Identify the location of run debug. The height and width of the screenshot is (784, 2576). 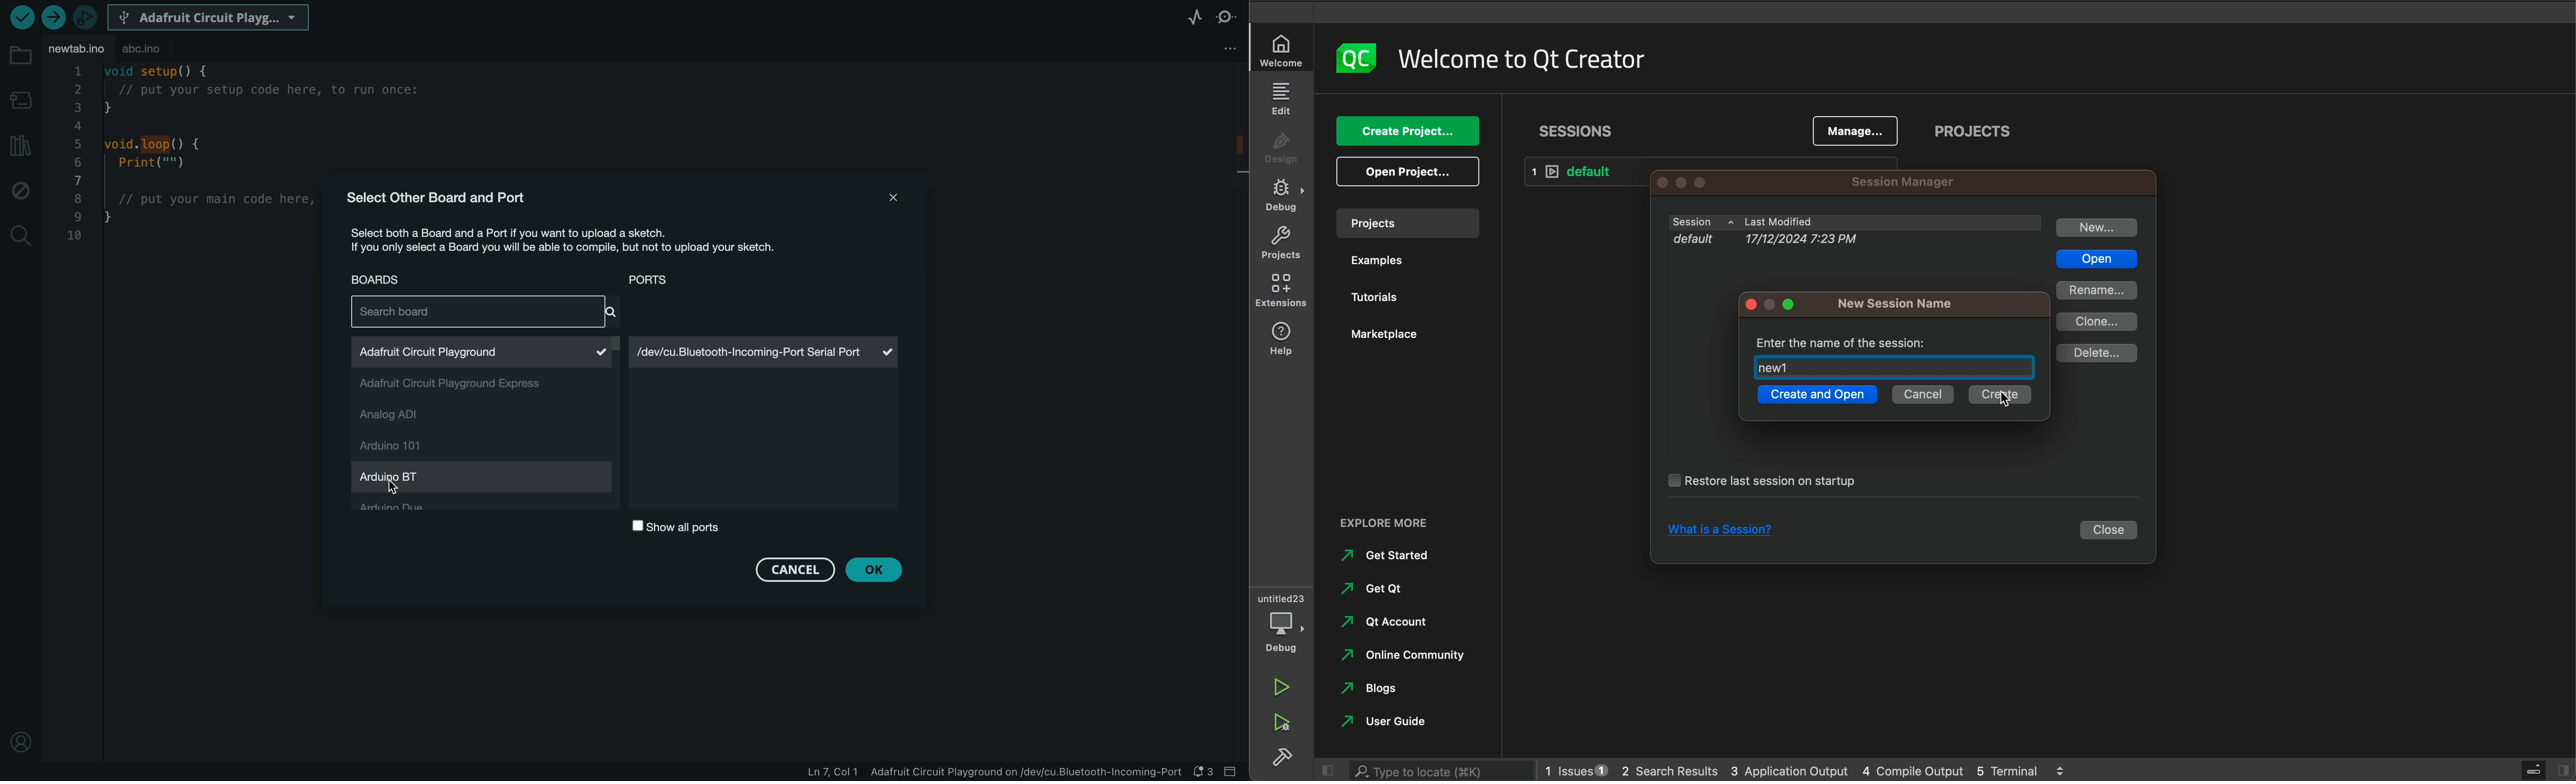
(1282, 720).